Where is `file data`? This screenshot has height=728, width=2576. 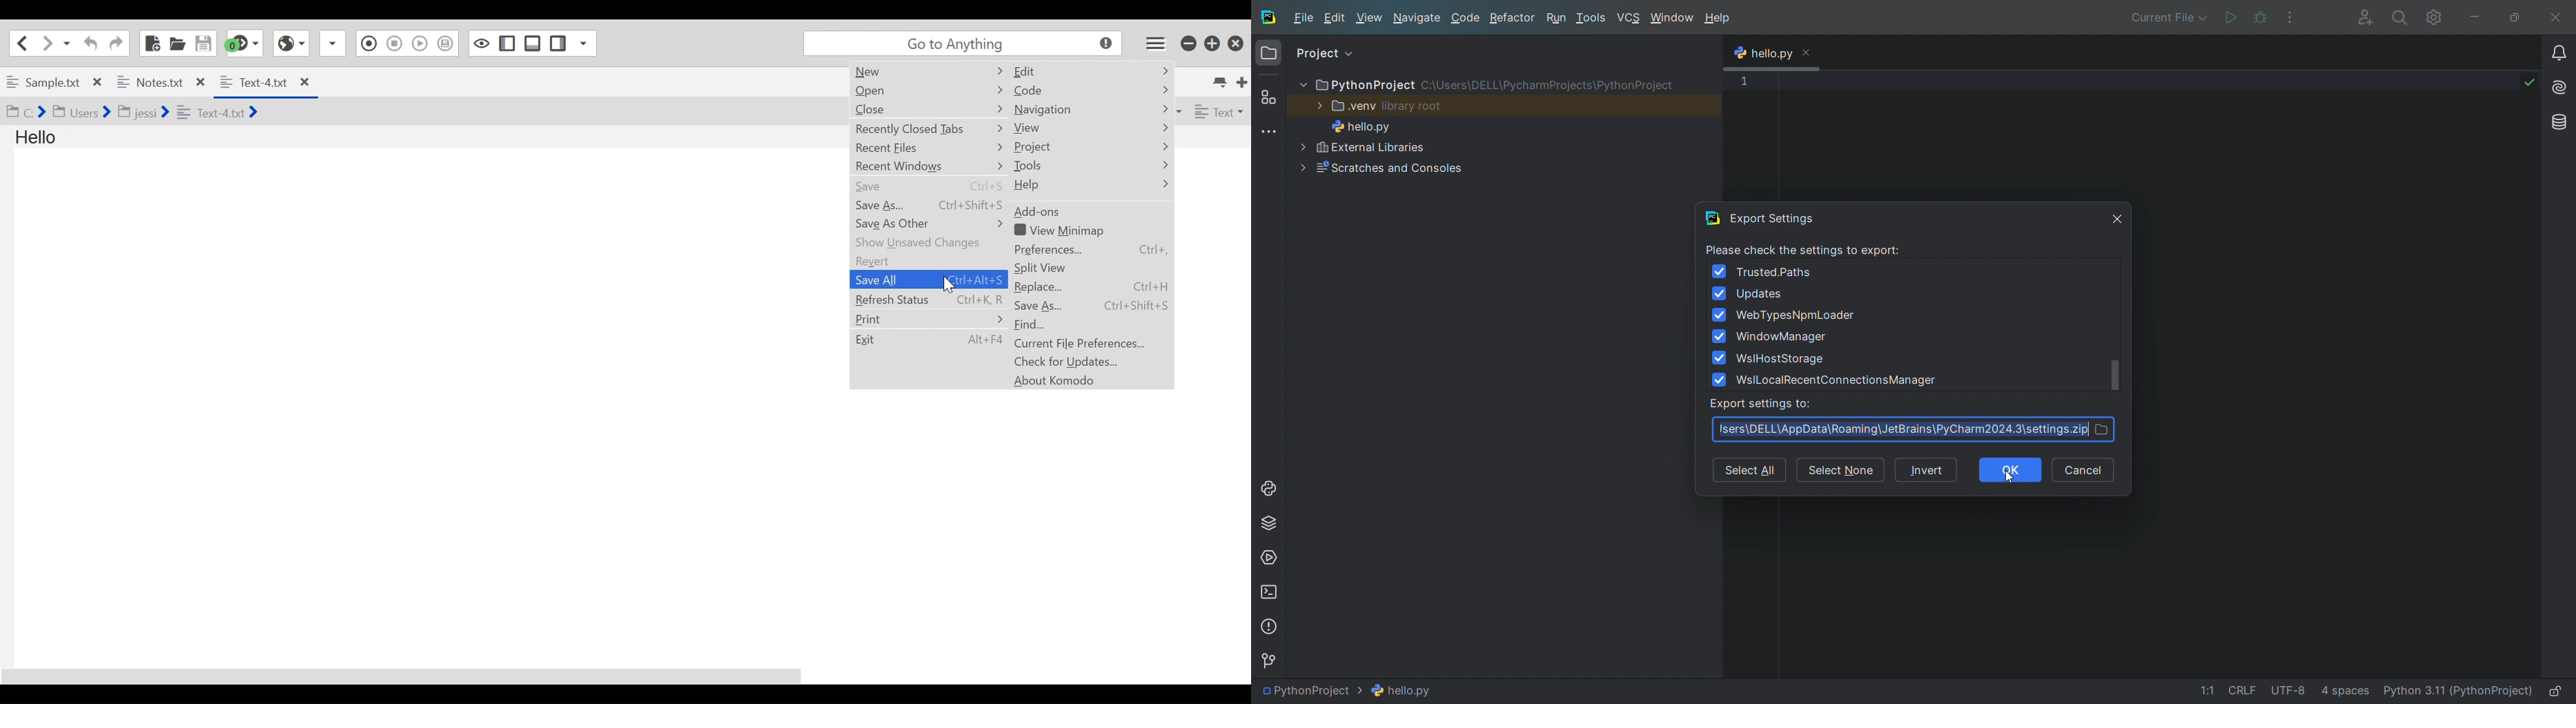
file data is located at coordinates (2275, 689).